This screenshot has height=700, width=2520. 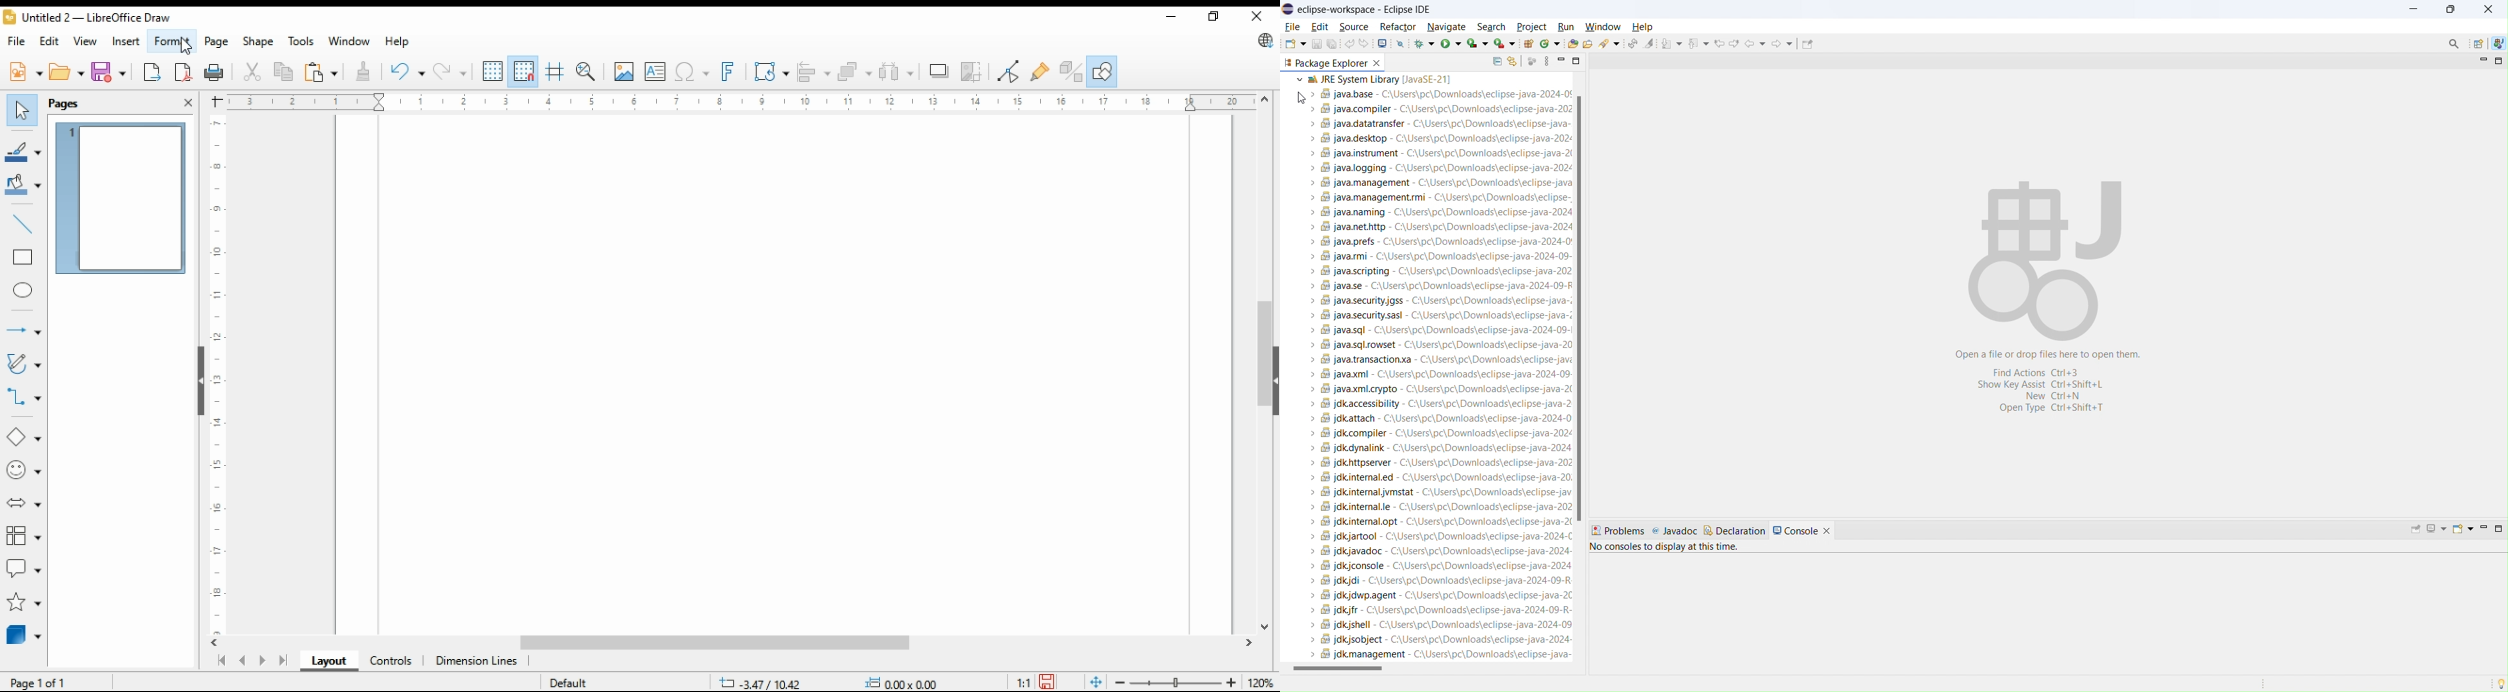 I want to click on coverage, so click(x=1477, y=44).